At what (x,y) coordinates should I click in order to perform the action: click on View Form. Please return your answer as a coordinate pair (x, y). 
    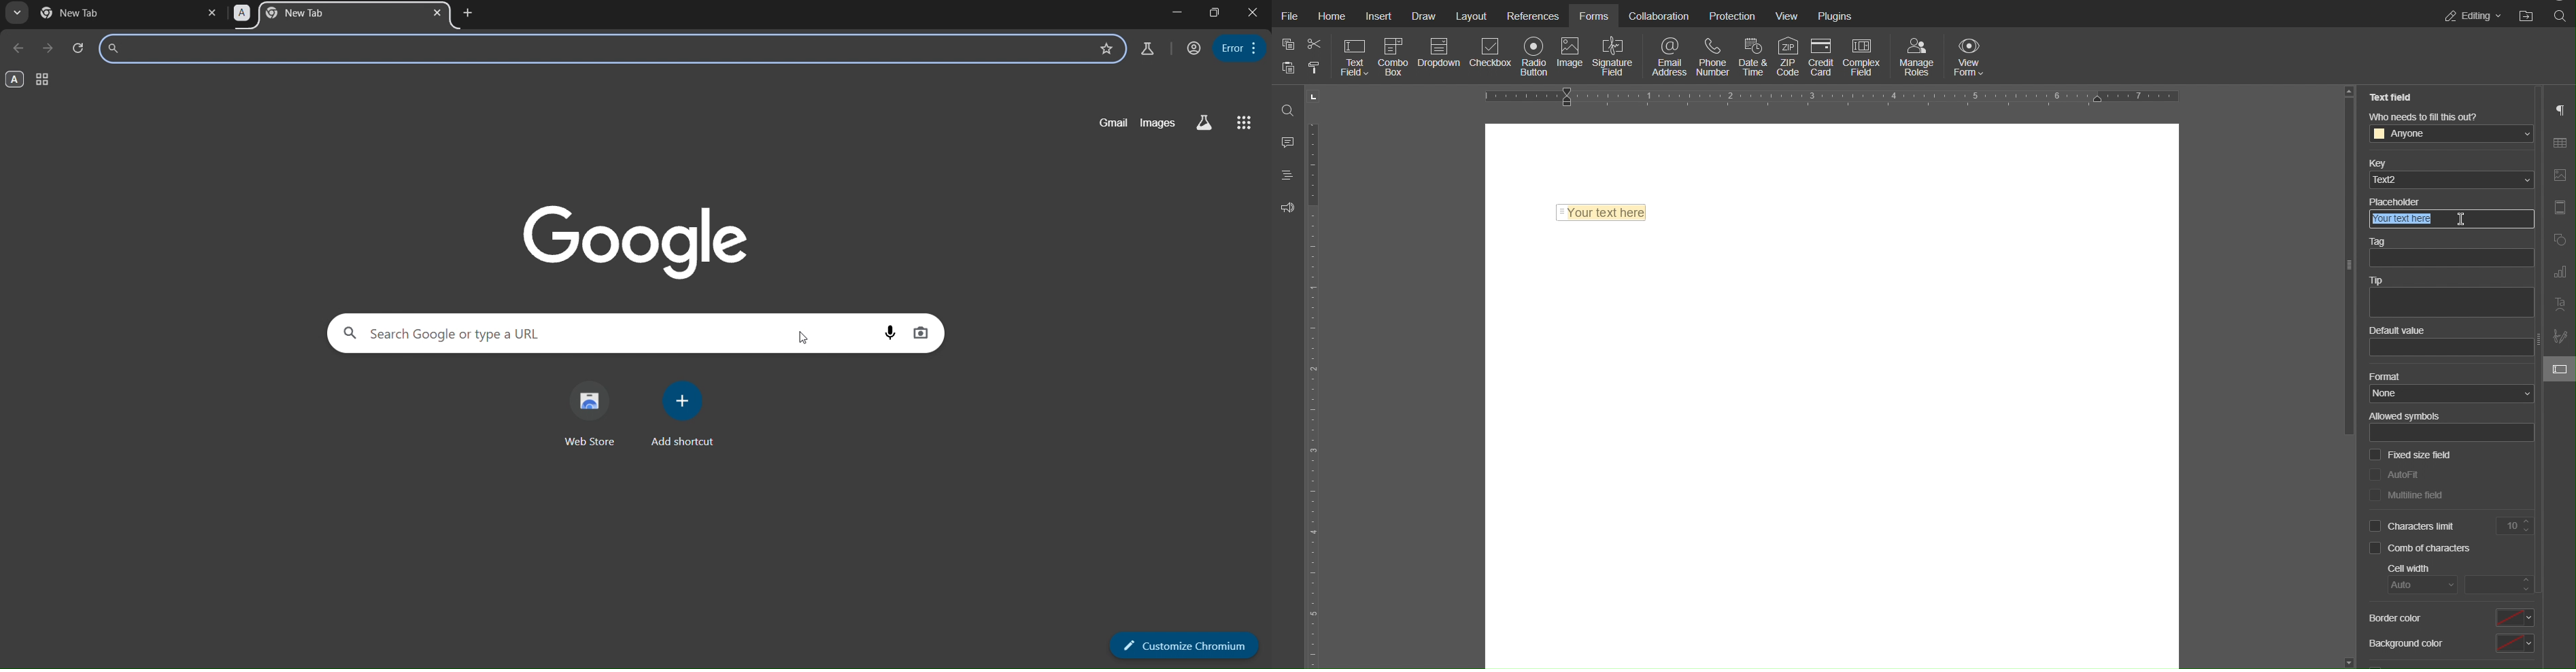
    Looking at the image, I should click on (1971, 56).